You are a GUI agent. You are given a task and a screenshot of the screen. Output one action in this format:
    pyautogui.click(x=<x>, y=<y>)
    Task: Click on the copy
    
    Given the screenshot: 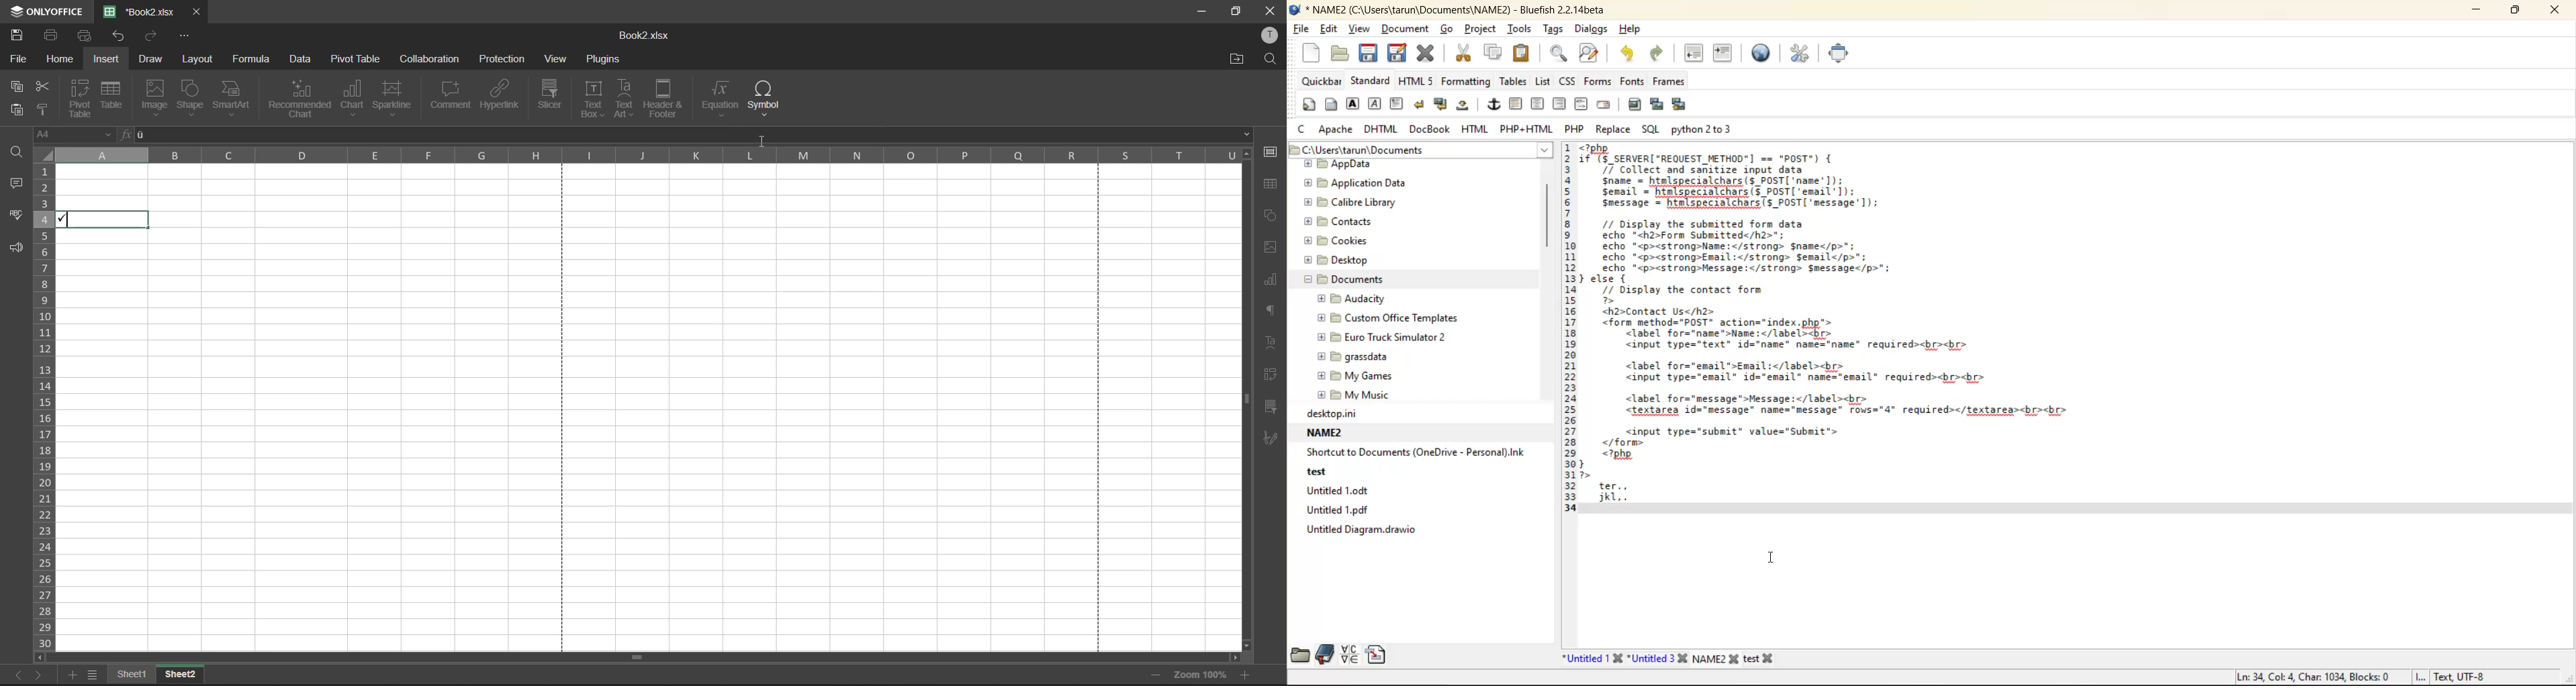 What is the action you would take?
    pyautogui.click(x=1491, y=55)
    